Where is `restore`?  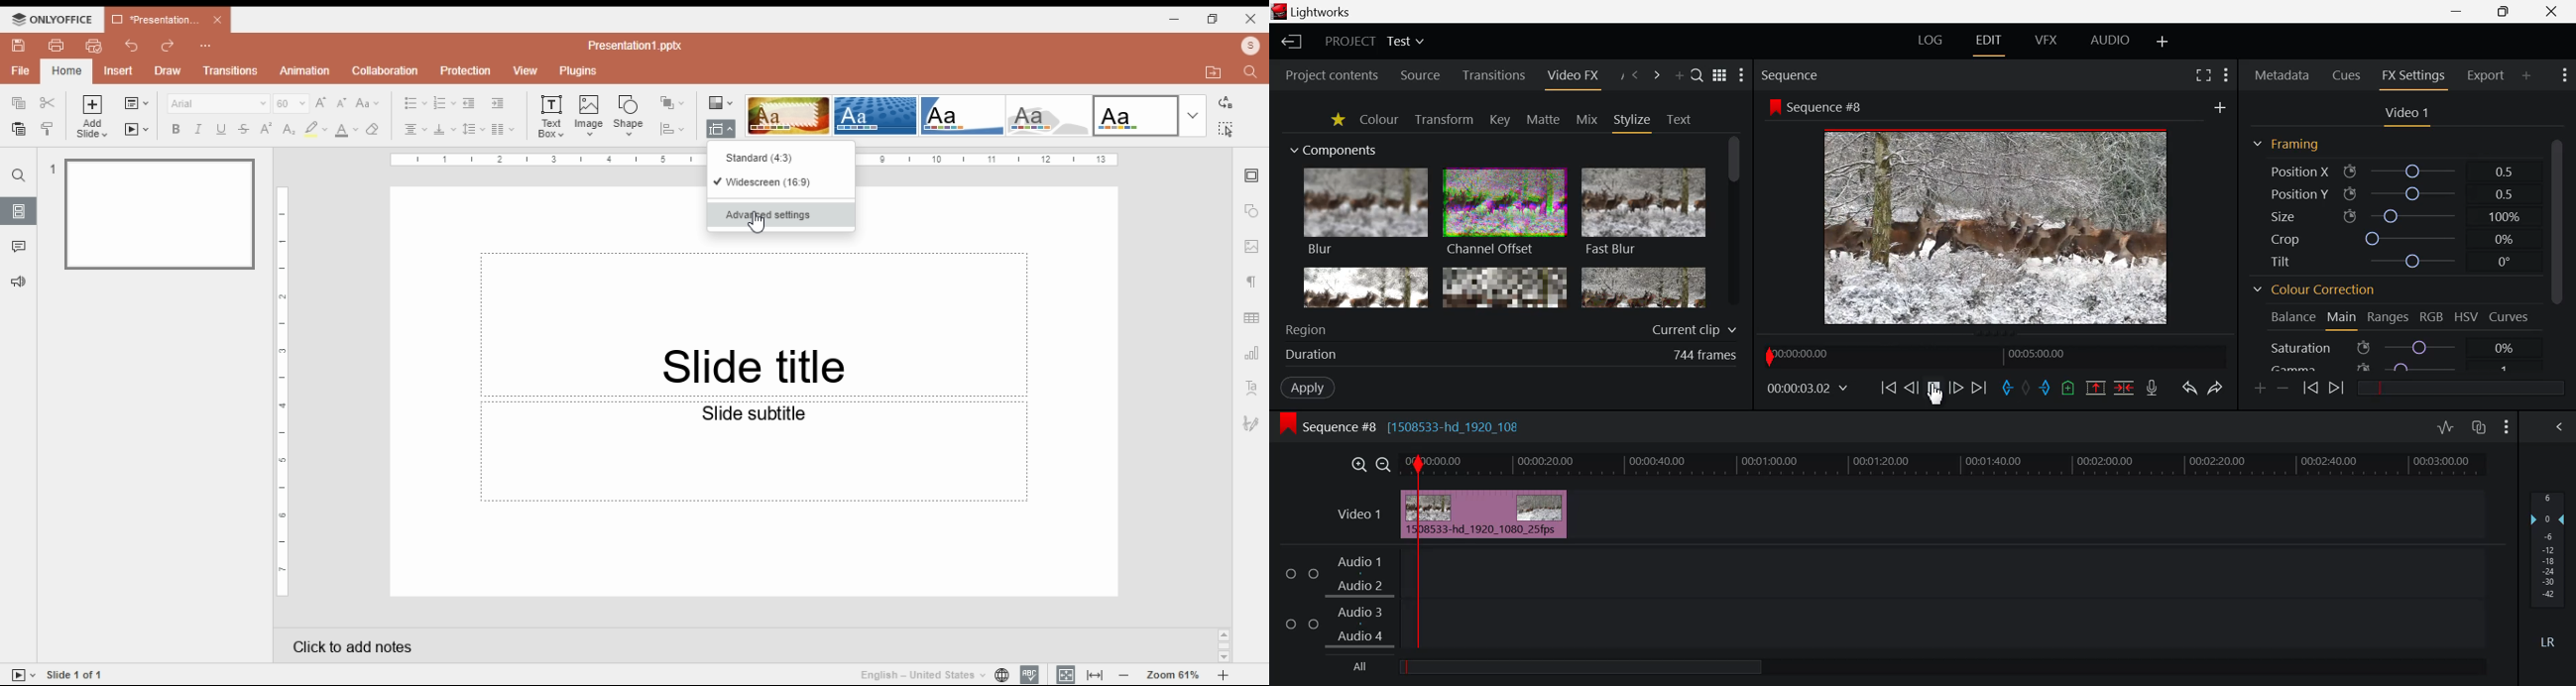
restore is located at coordinates (1213, 19).